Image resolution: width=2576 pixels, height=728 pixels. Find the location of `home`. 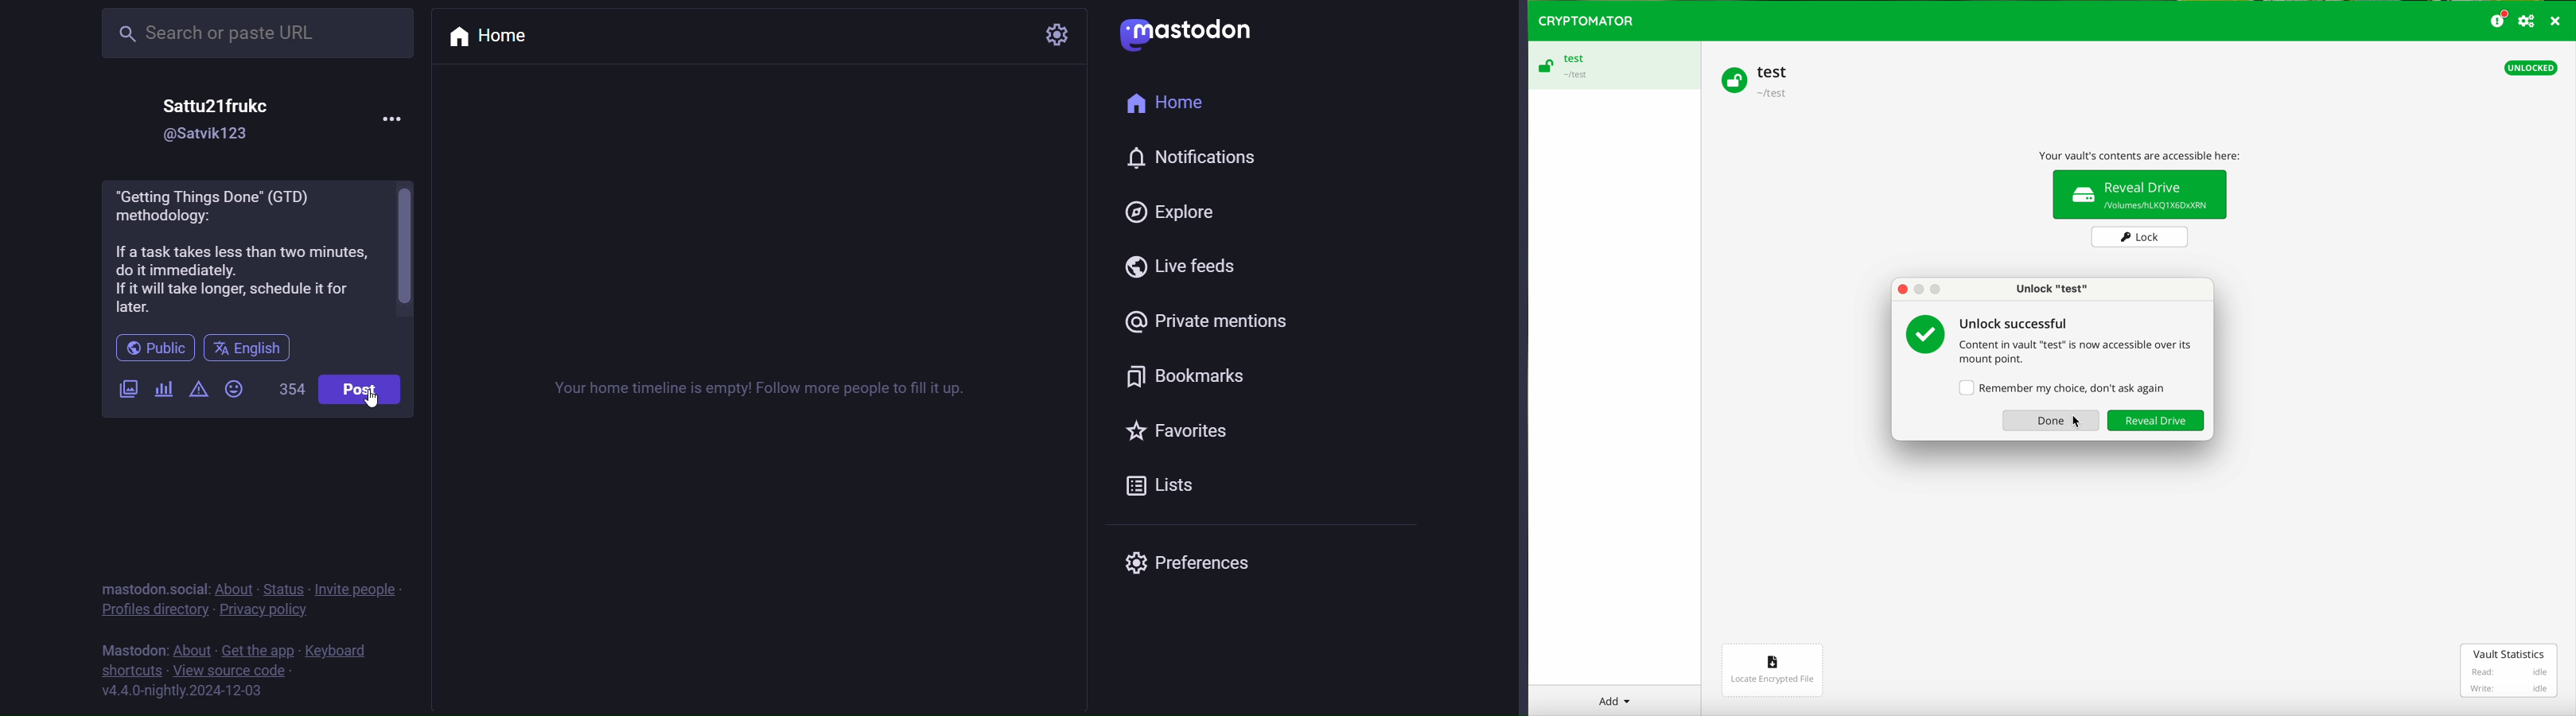

home is located at coordinates (1179, 101).